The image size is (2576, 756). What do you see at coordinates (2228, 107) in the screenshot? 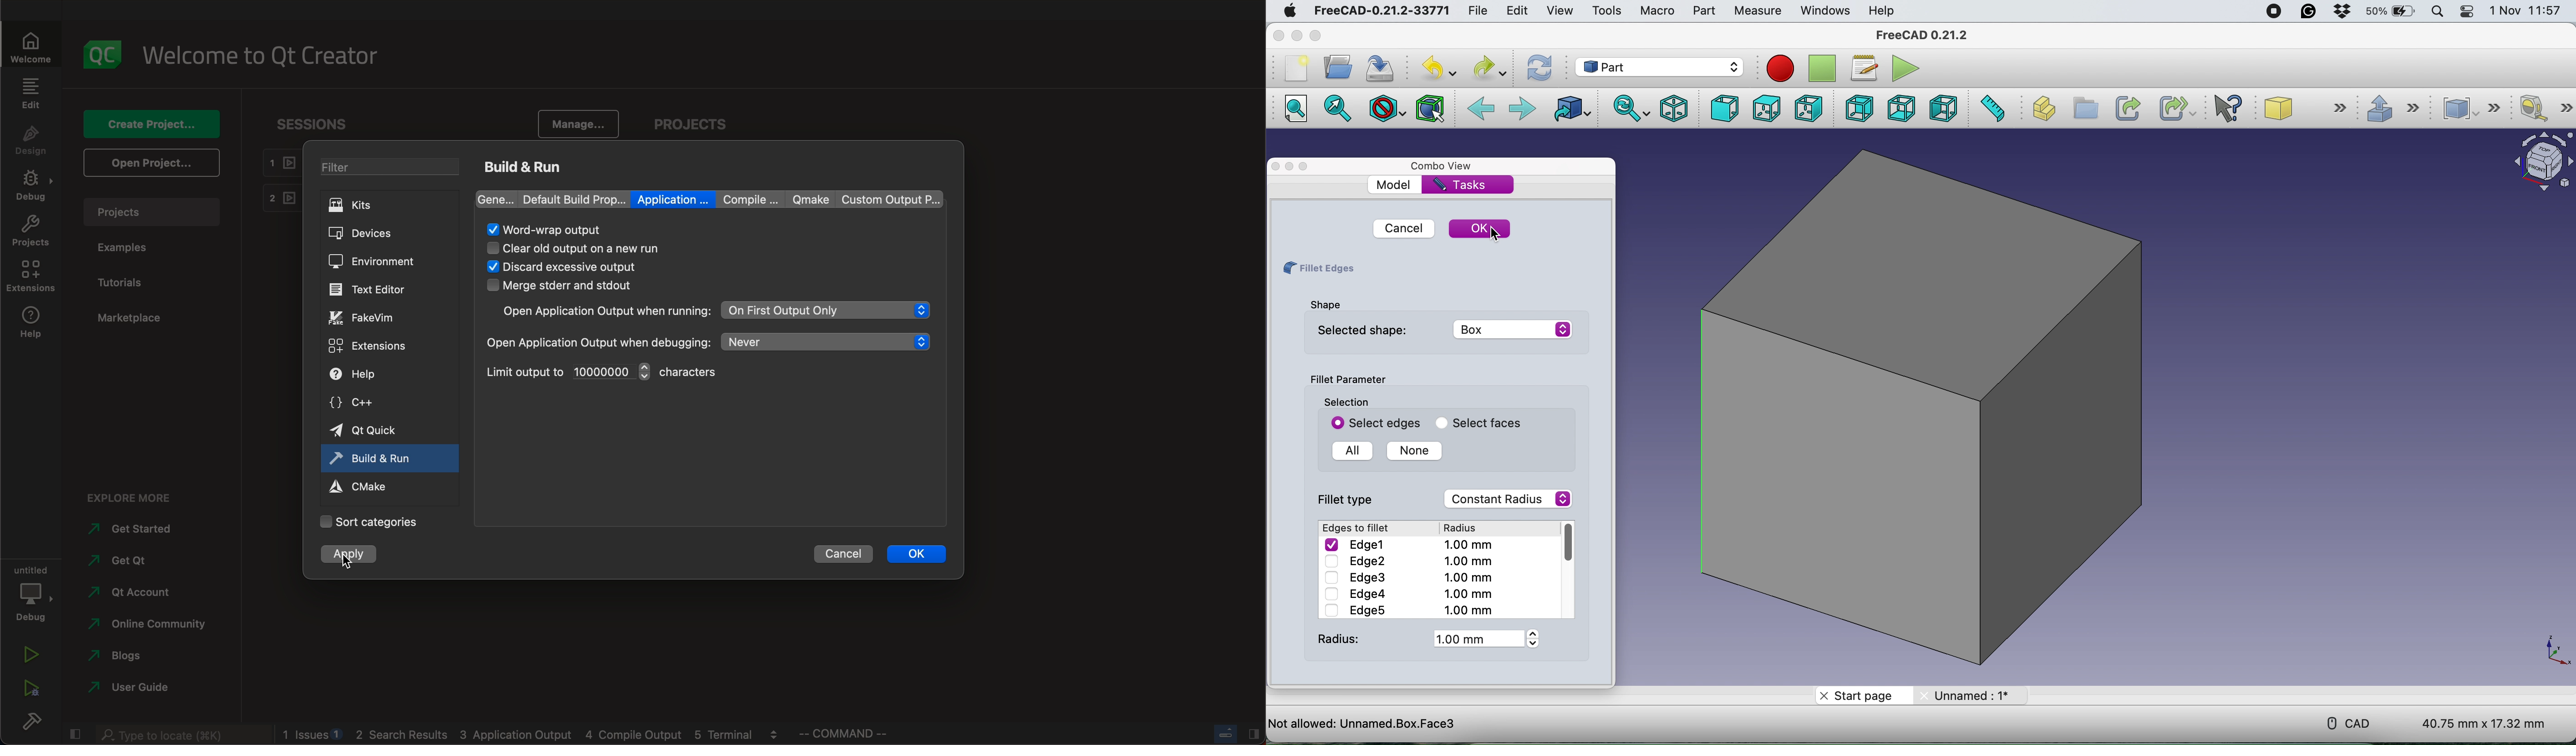
I see `what's this` at bounding box center [2228, 107].